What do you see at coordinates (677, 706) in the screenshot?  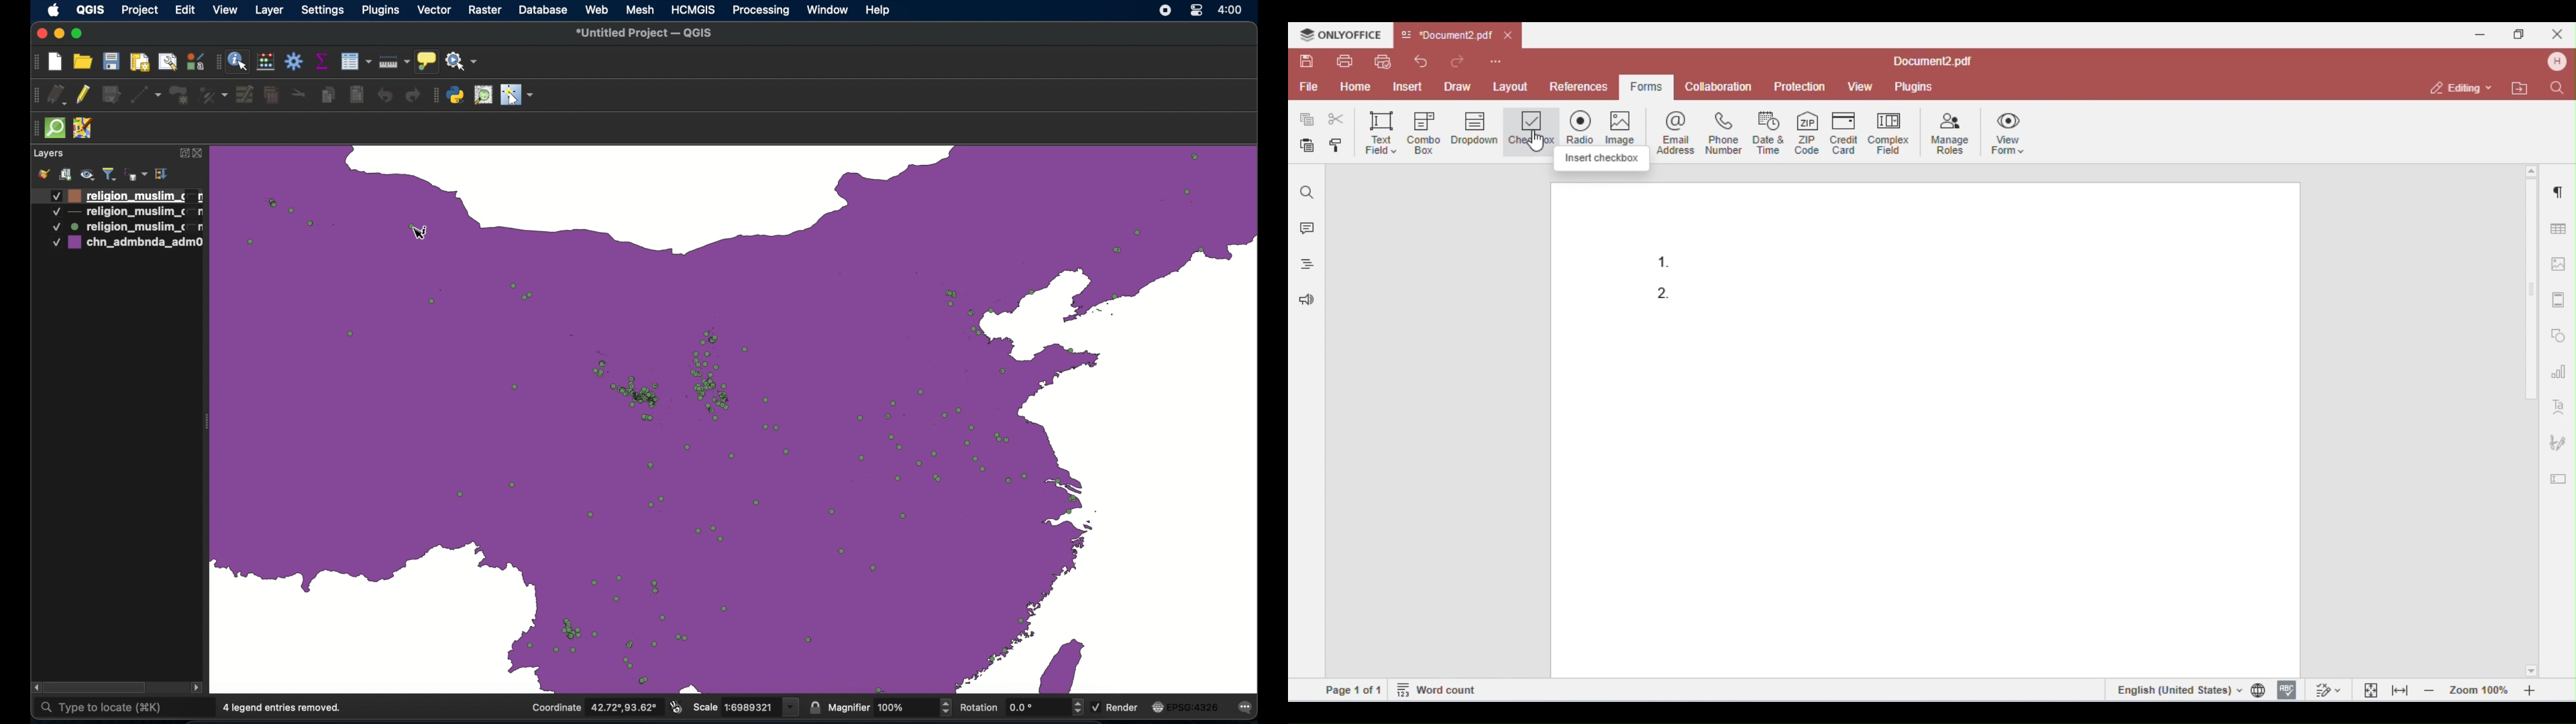 I see `toggle extents and mouse display position` at bounding box center [677, 706].